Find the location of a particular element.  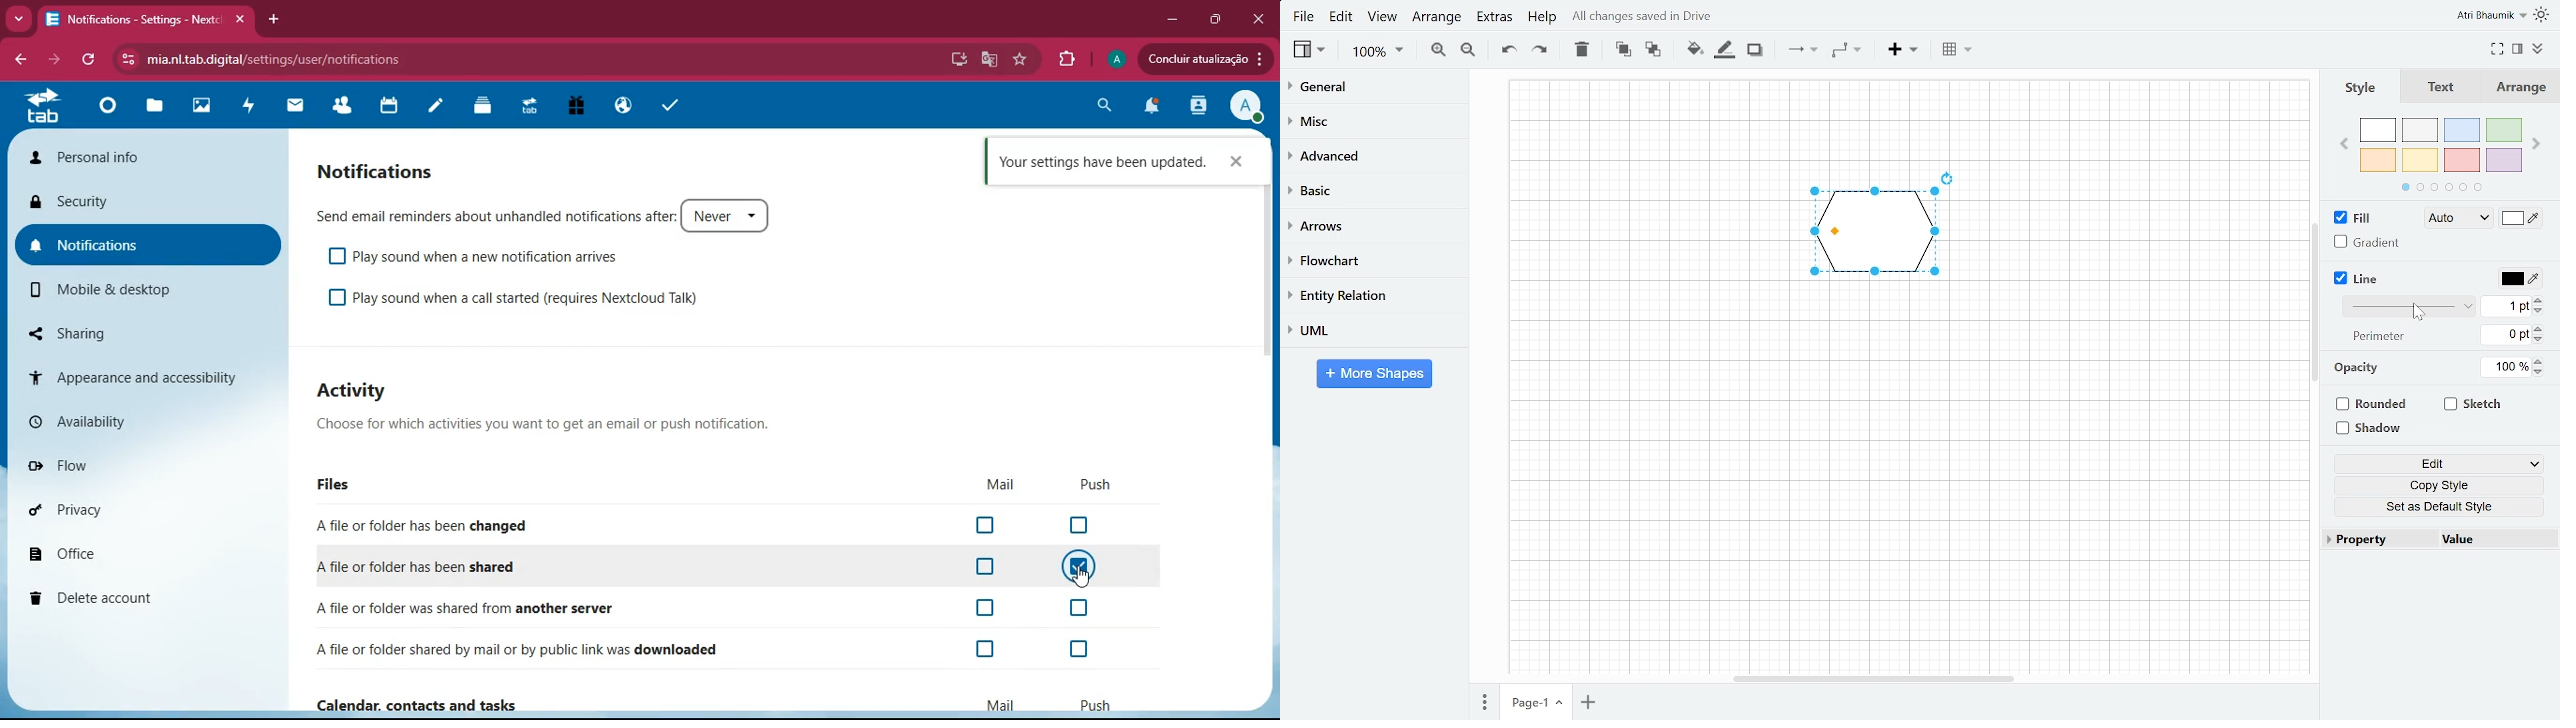

Undo is located at coordinates (1505, 52).